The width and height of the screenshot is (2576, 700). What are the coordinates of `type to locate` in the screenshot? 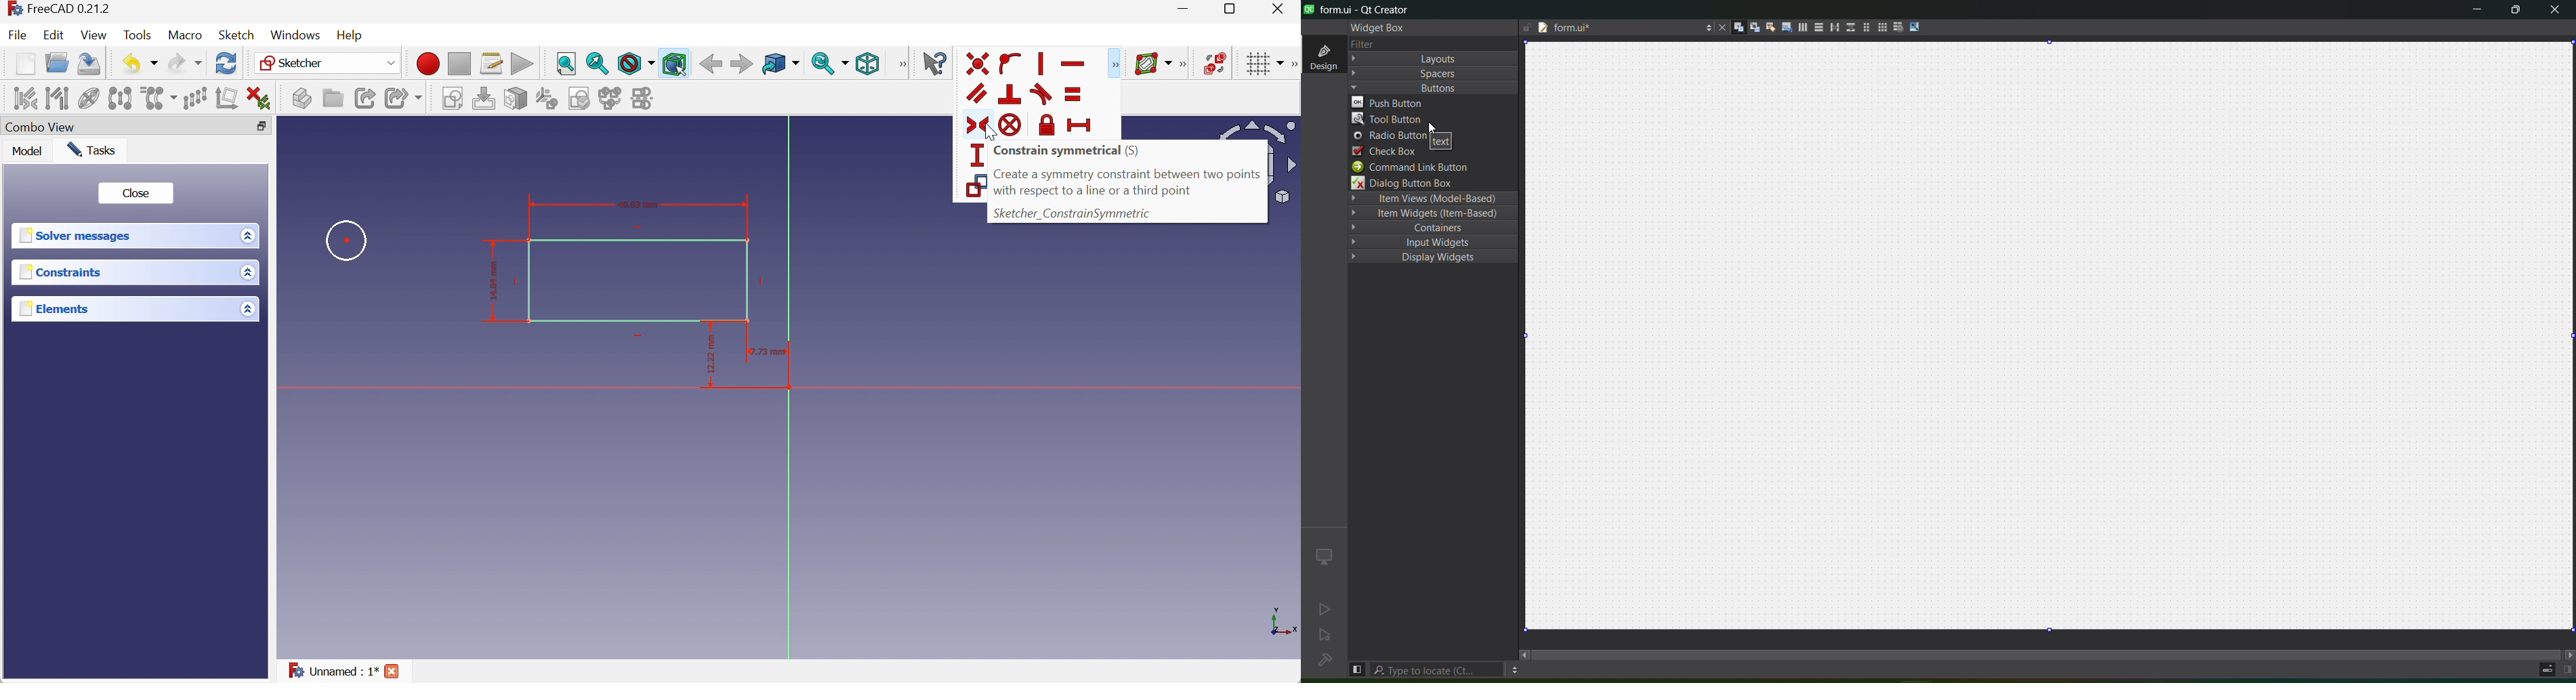 It's located at (1438, 670).